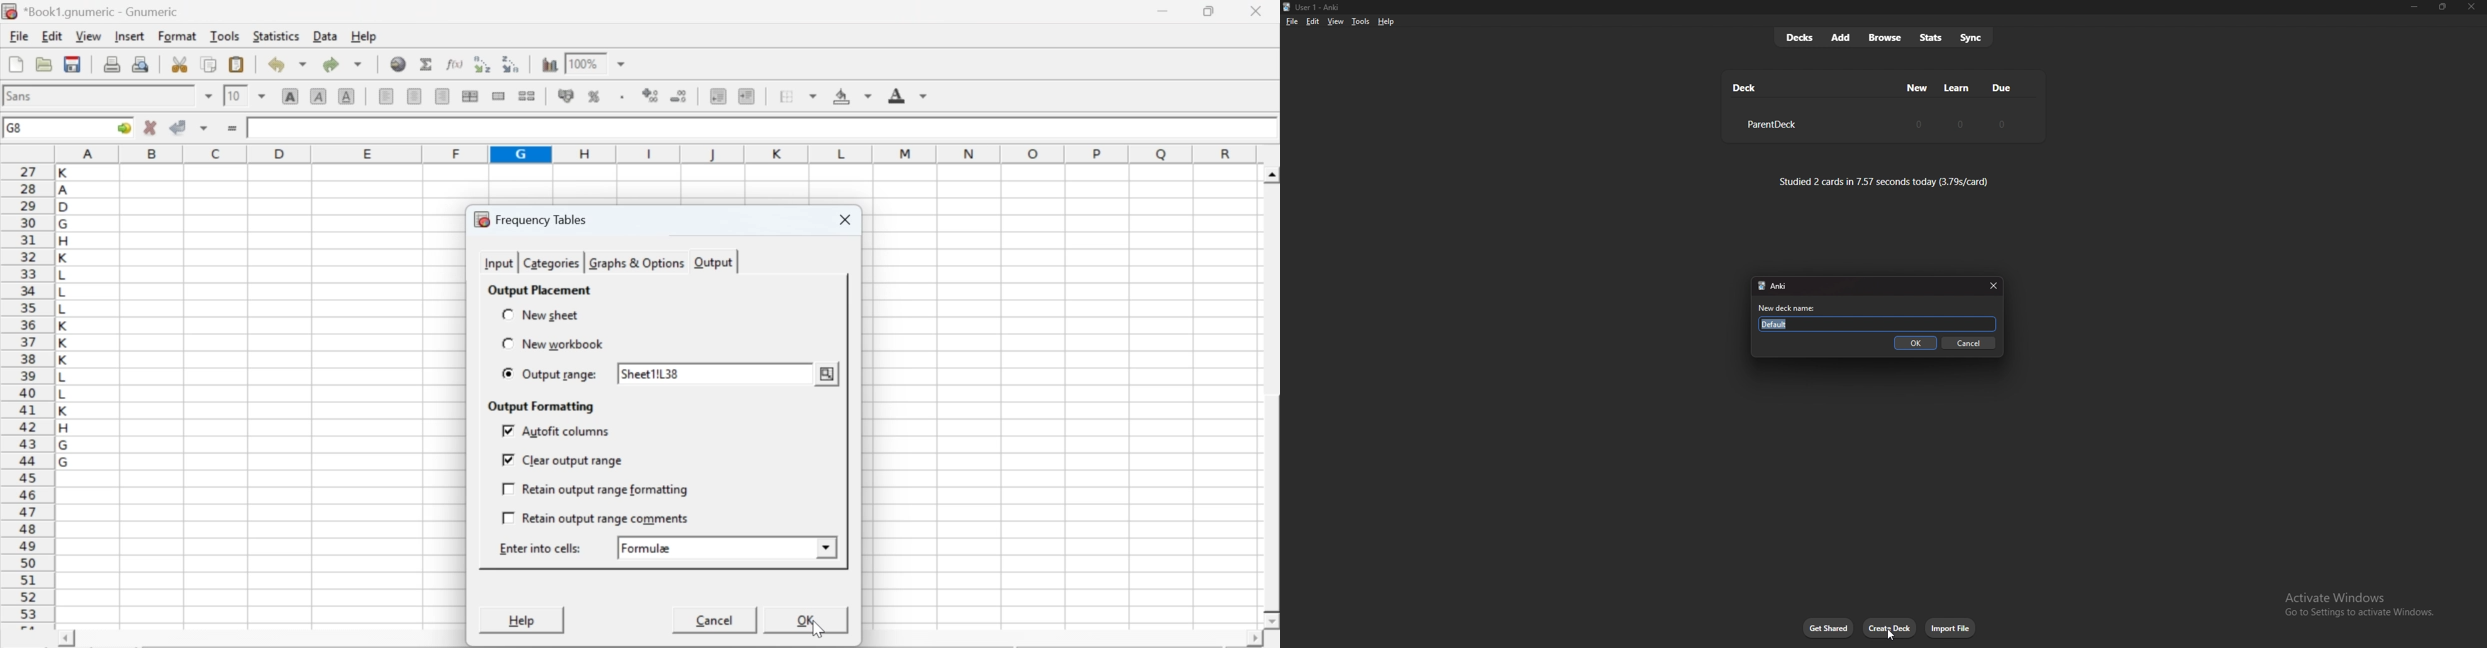  What do you see at coordinates (1787, 287) in the screenshot?
I see `Anki` at bounding box center [1787, 287].